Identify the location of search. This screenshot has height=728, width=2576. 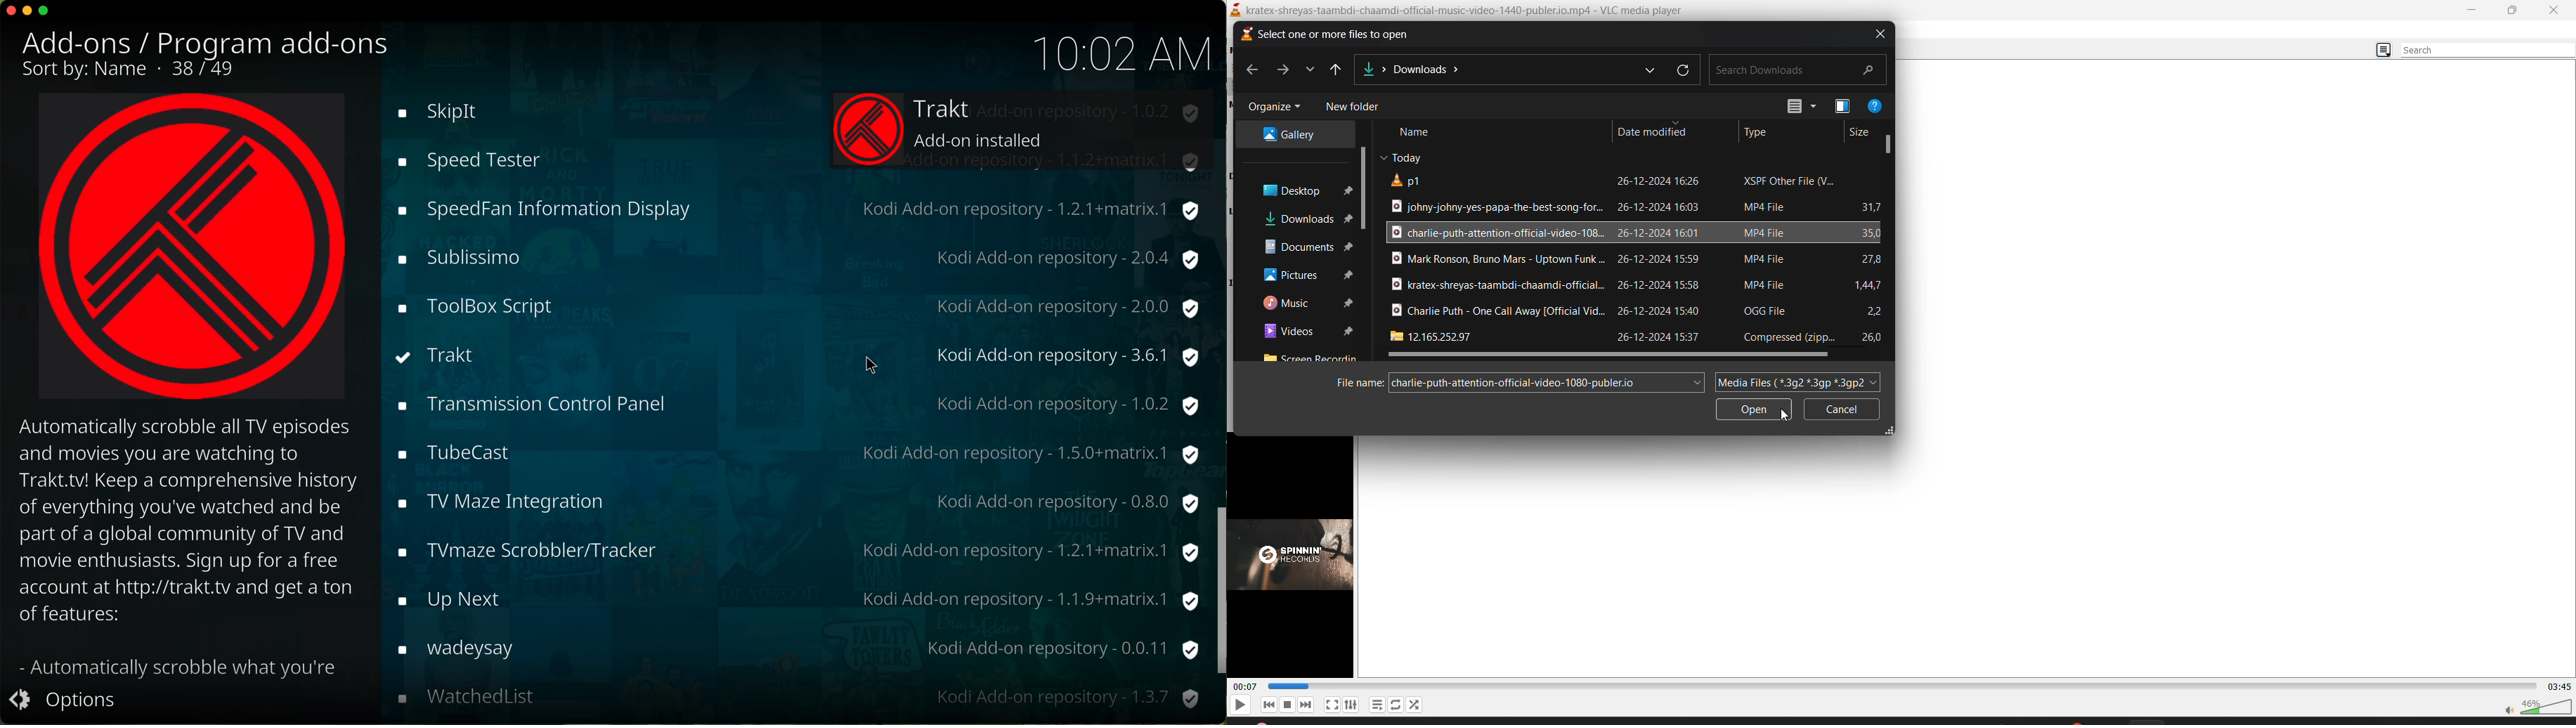
(1799, 70).